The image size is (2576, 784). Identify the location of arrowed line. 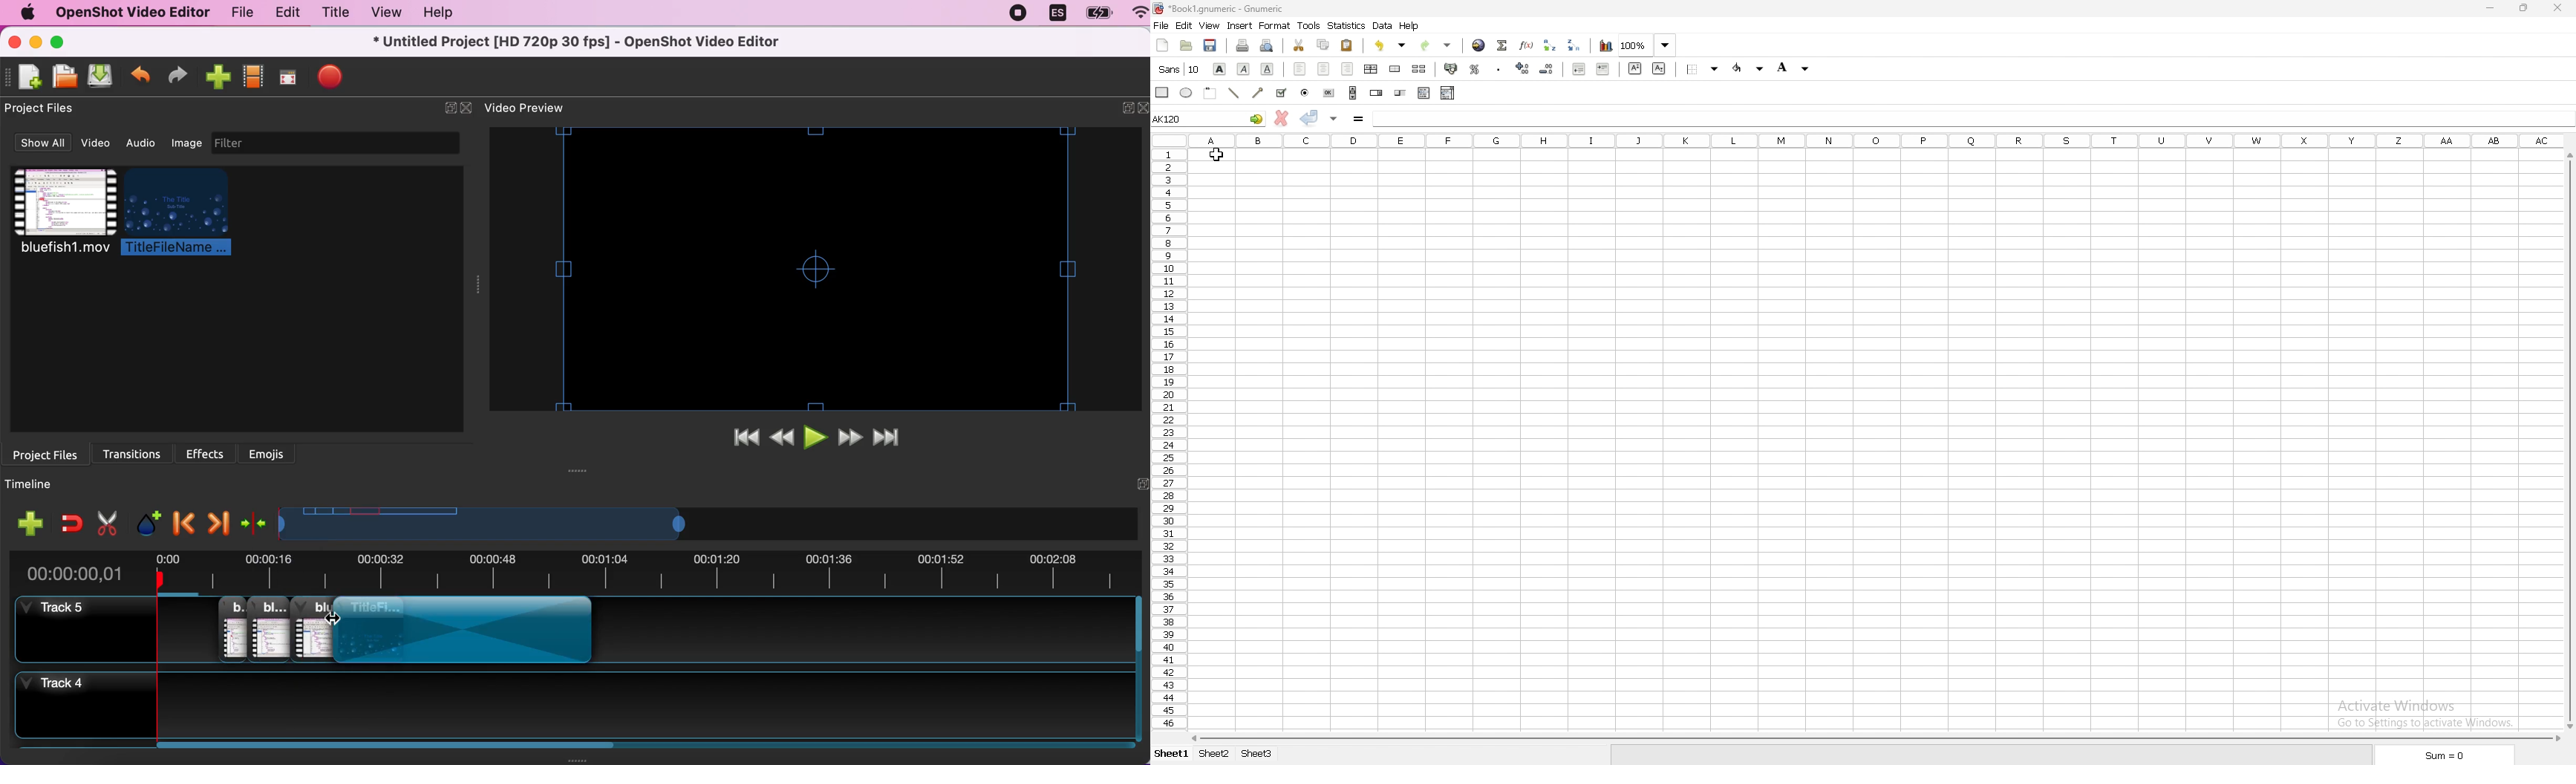
(1259, 93).